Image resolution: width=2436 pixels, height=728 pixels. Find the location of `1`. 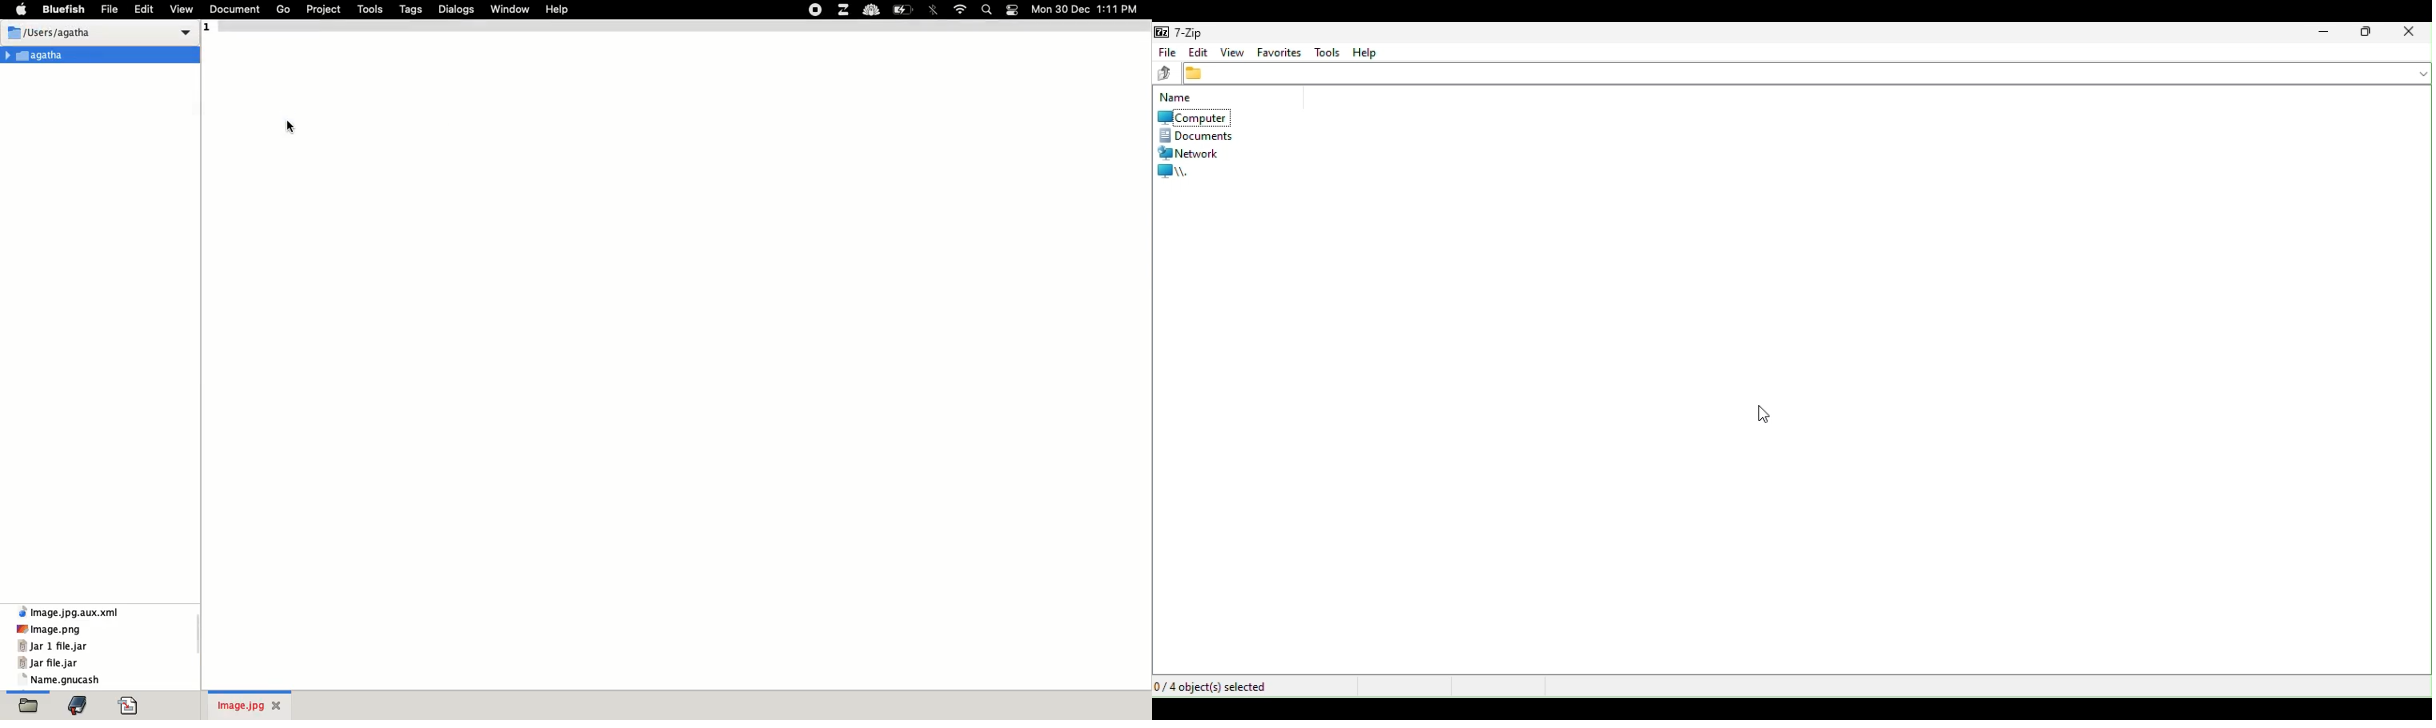

1 is located at coordinates (211, 31).